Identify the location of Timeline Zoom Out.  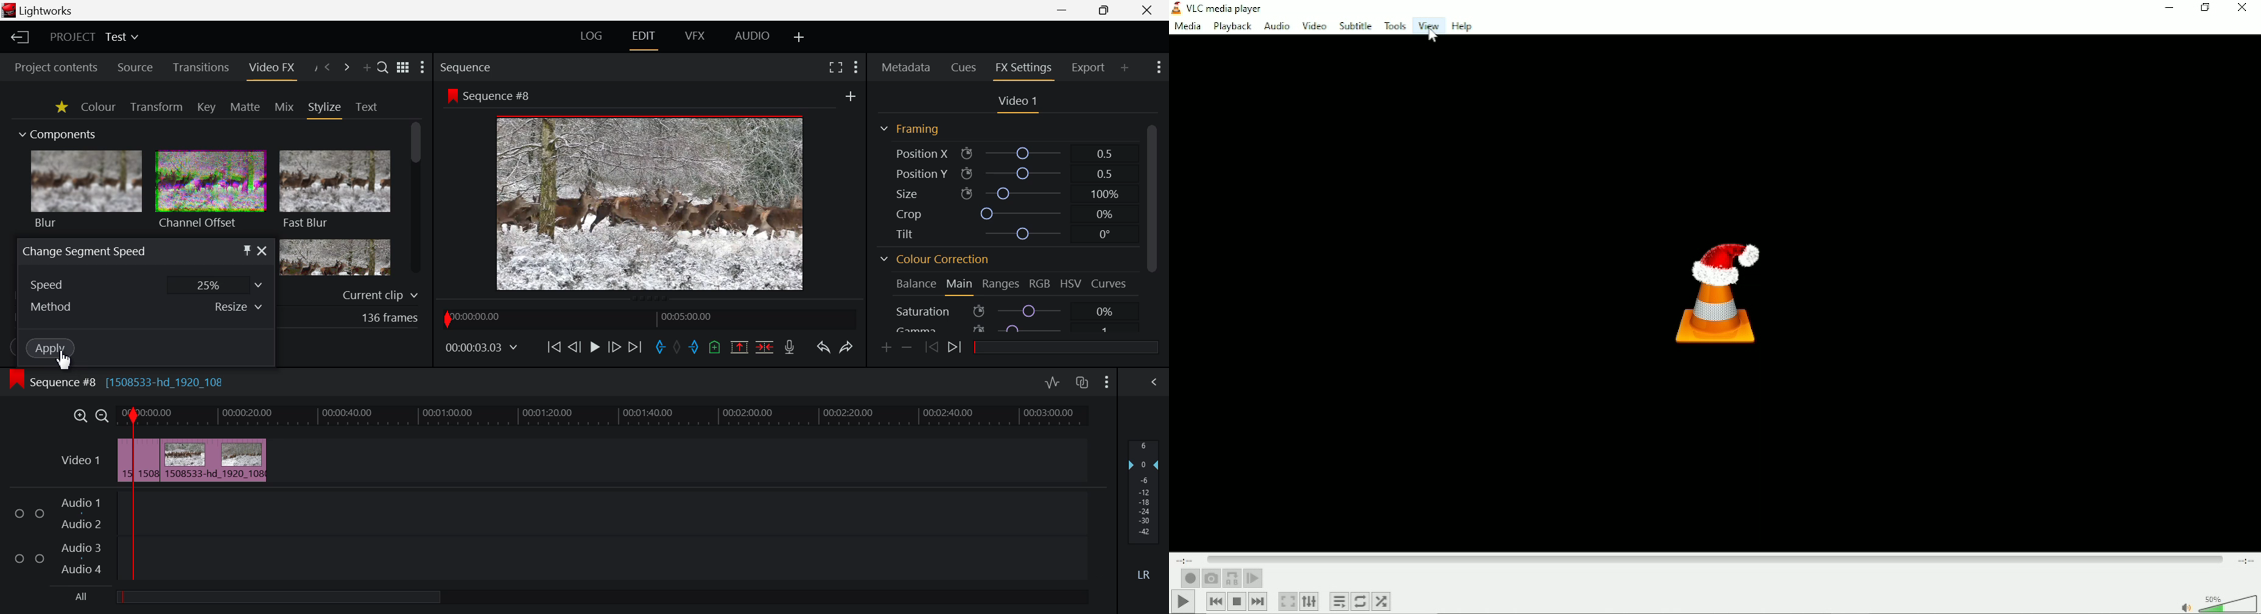
(103, 416).